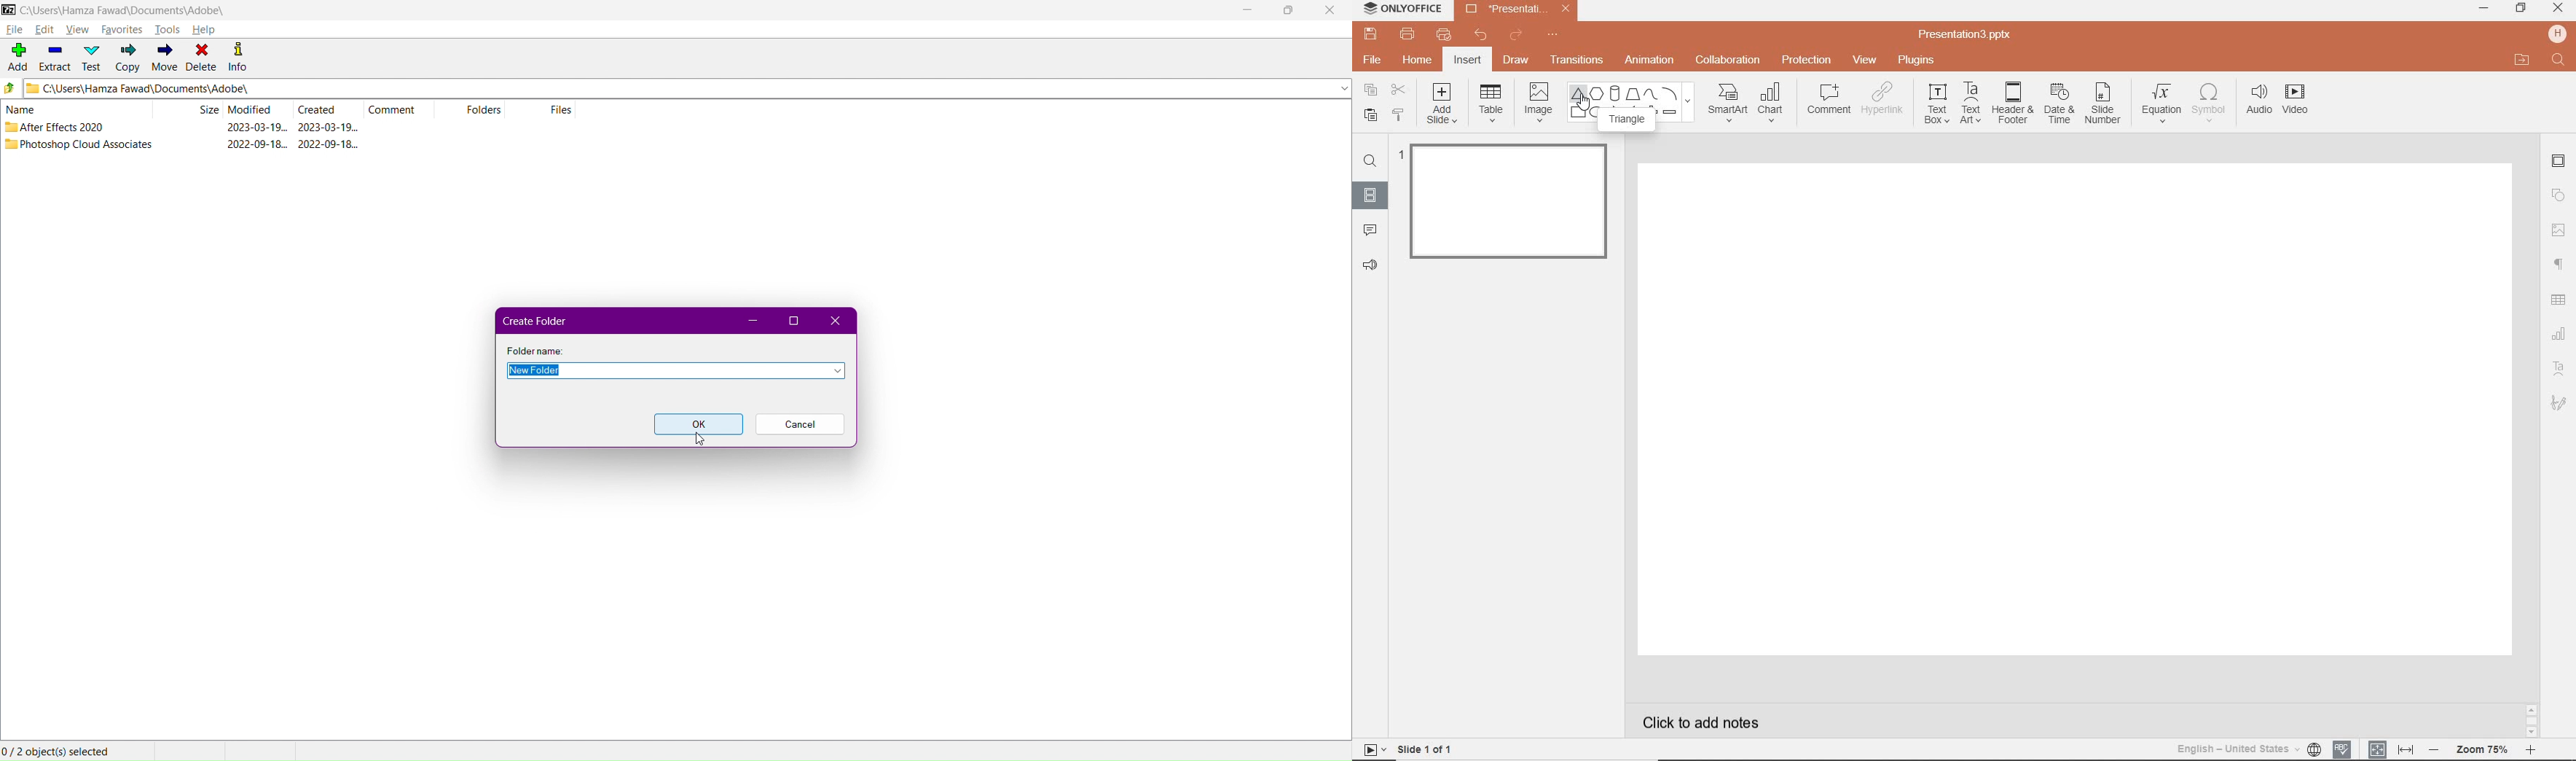  Describe the element at coordinates (10, 89) in the screenshot. I see `Go up directory` at that location.